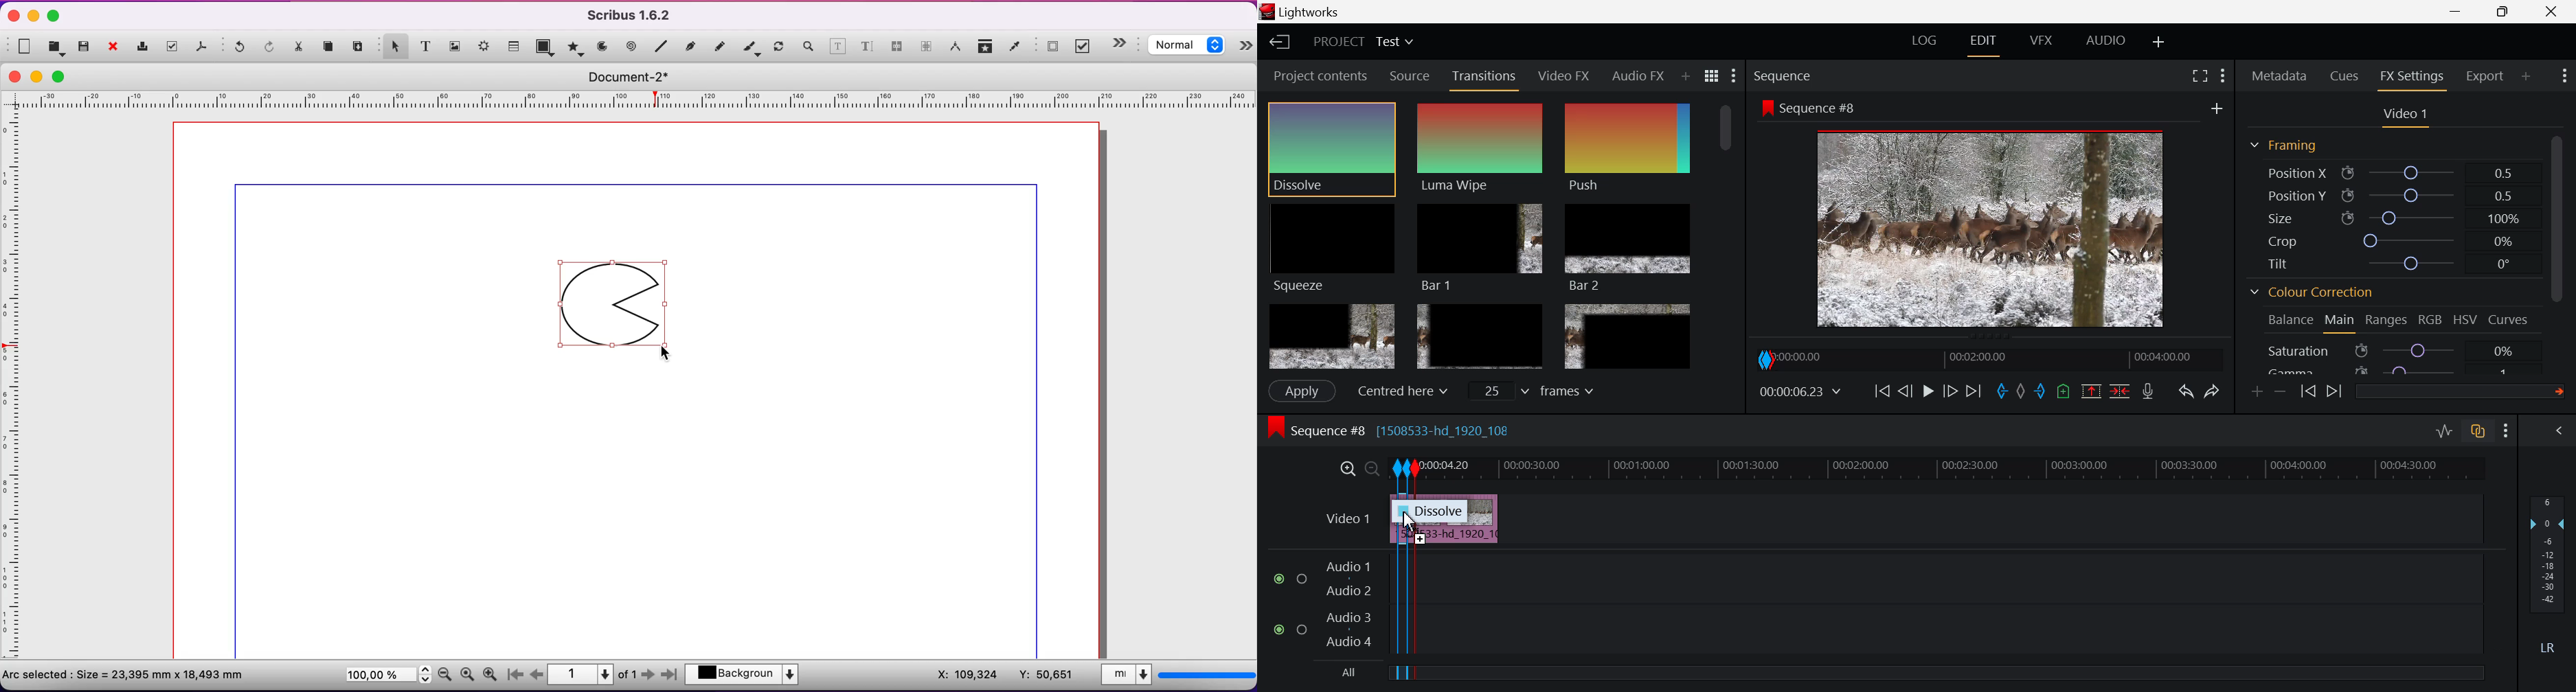 Image resolution: width=2576 pixels, height=700 pixels. Describe the element at coordinates (359, 47) in the screenshot. I see `paste` at that location.